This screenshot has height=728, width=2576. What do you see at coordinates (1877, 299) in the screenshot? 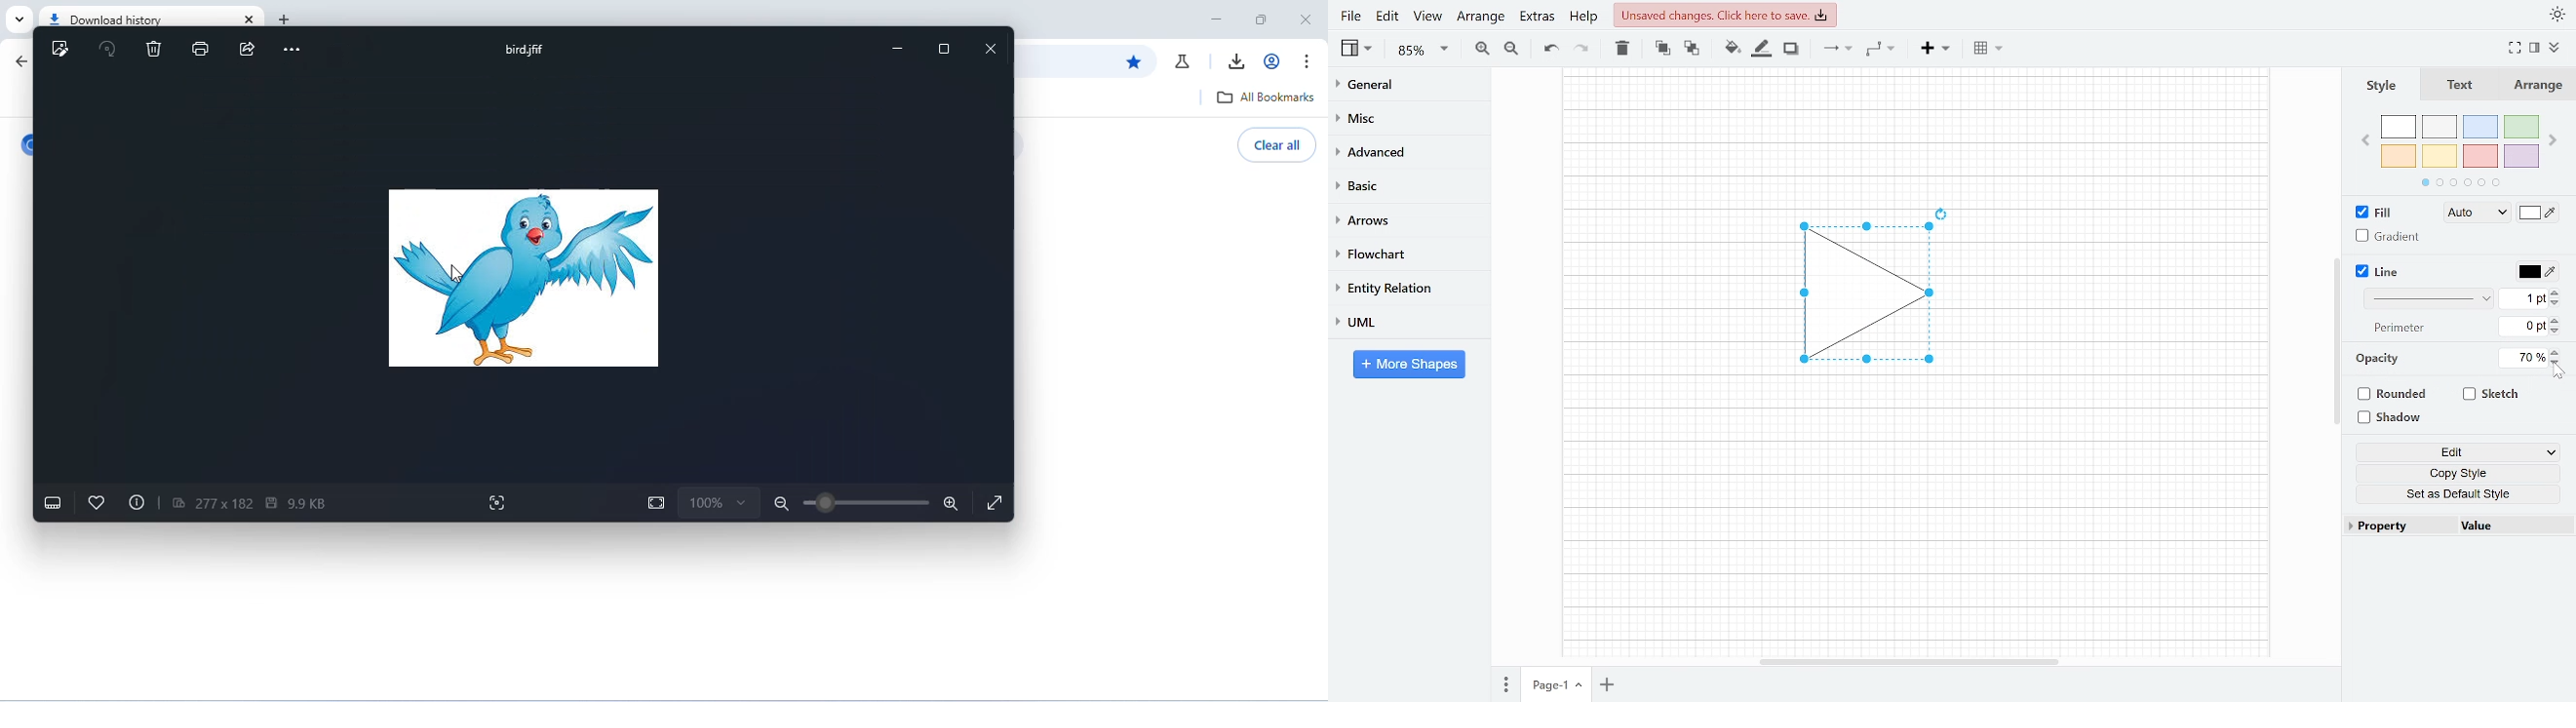
I see `Triangle` at bounding box center [1877, 299].